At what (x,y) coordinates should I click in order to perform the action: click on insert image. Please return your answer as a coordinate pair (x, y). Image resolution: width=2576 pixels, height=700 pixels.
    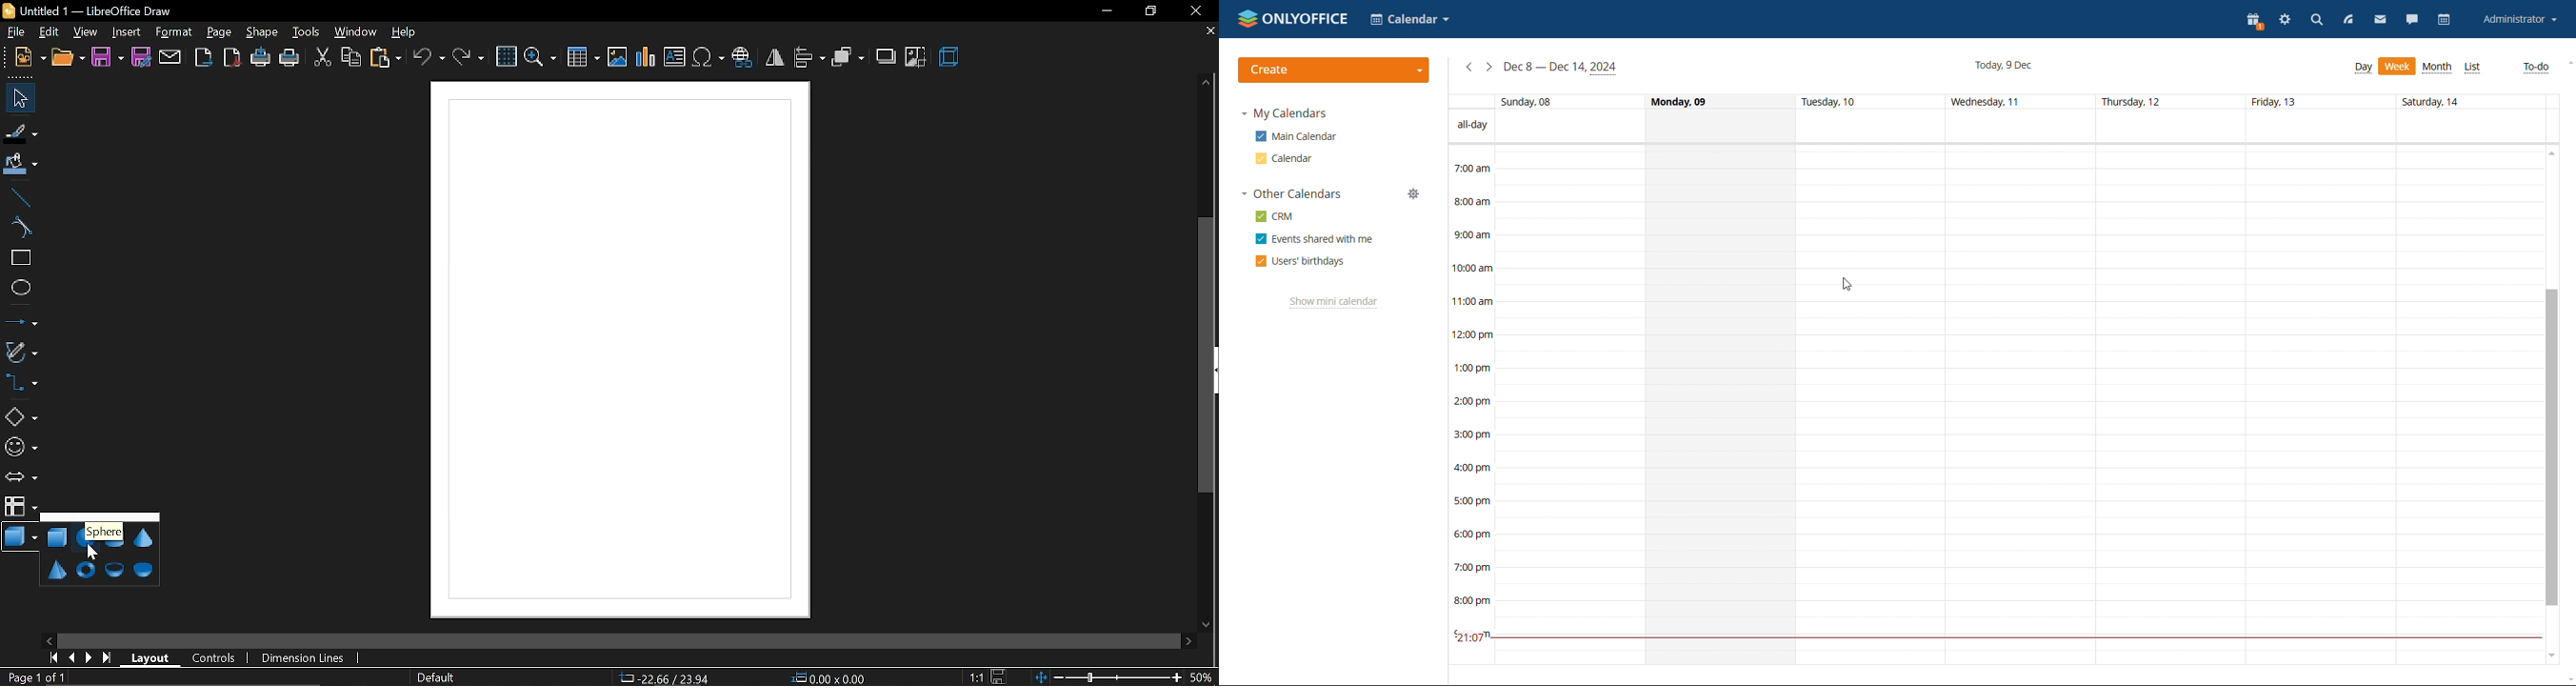
    Looking at the image, I should click on (617, 56).